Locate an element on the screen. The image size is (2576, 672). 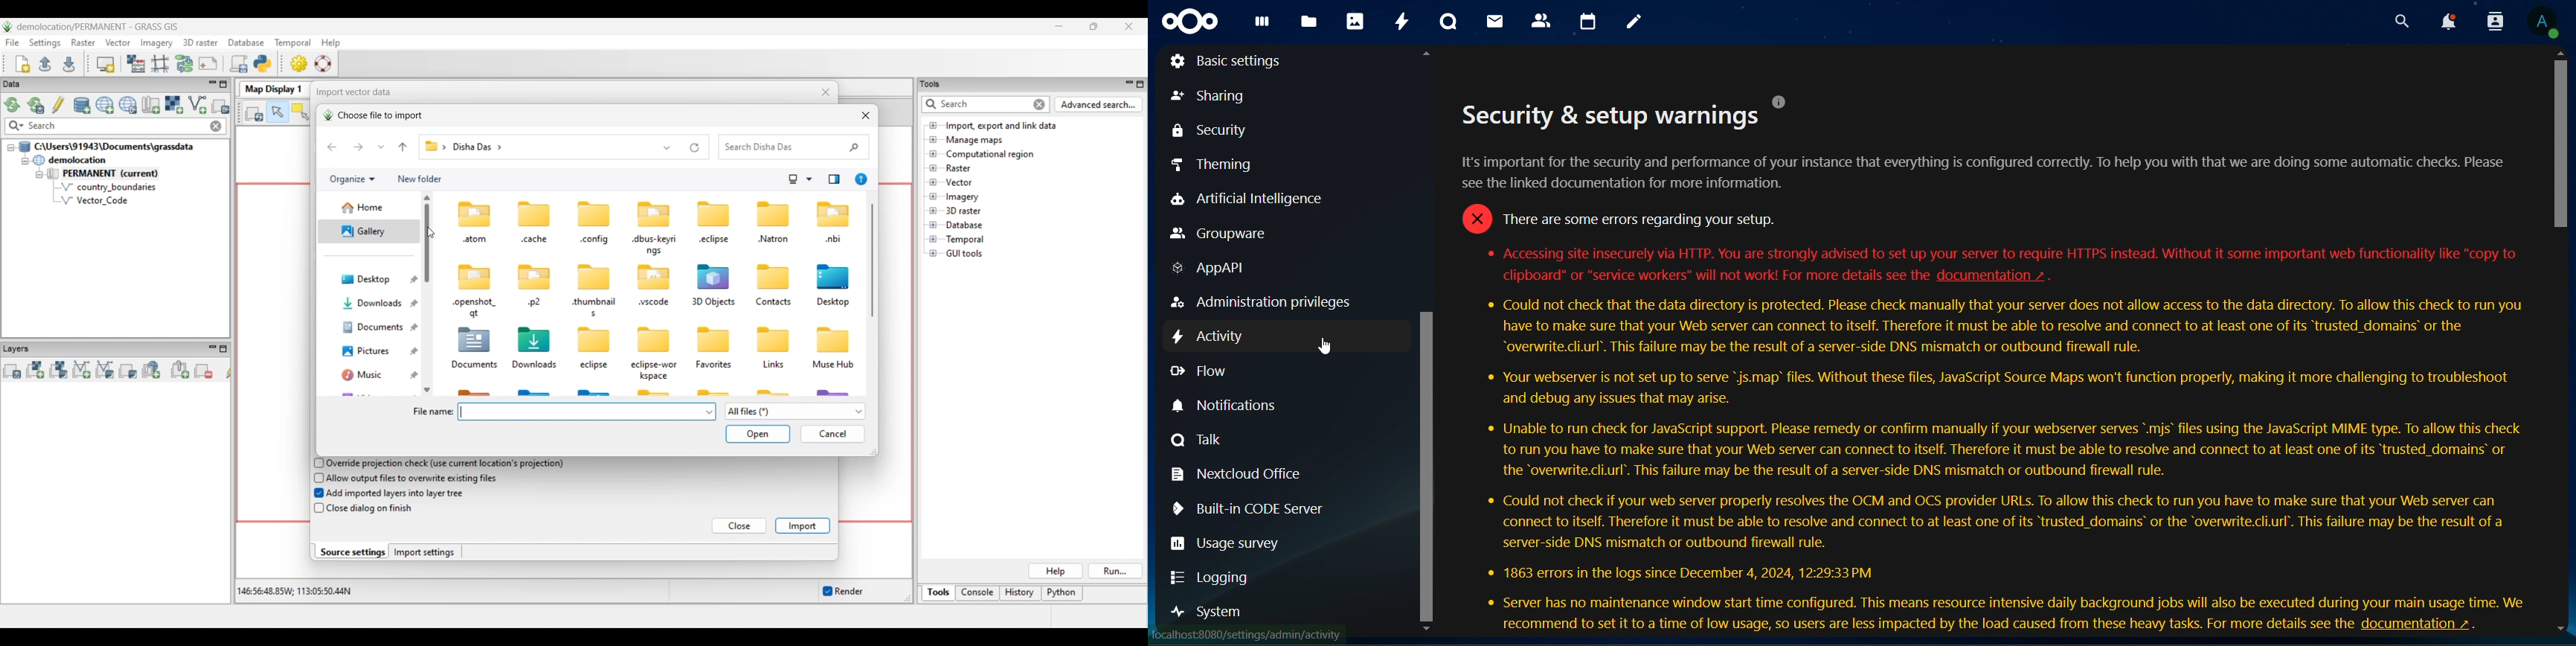
notes is located at coordinates (1635, 22).